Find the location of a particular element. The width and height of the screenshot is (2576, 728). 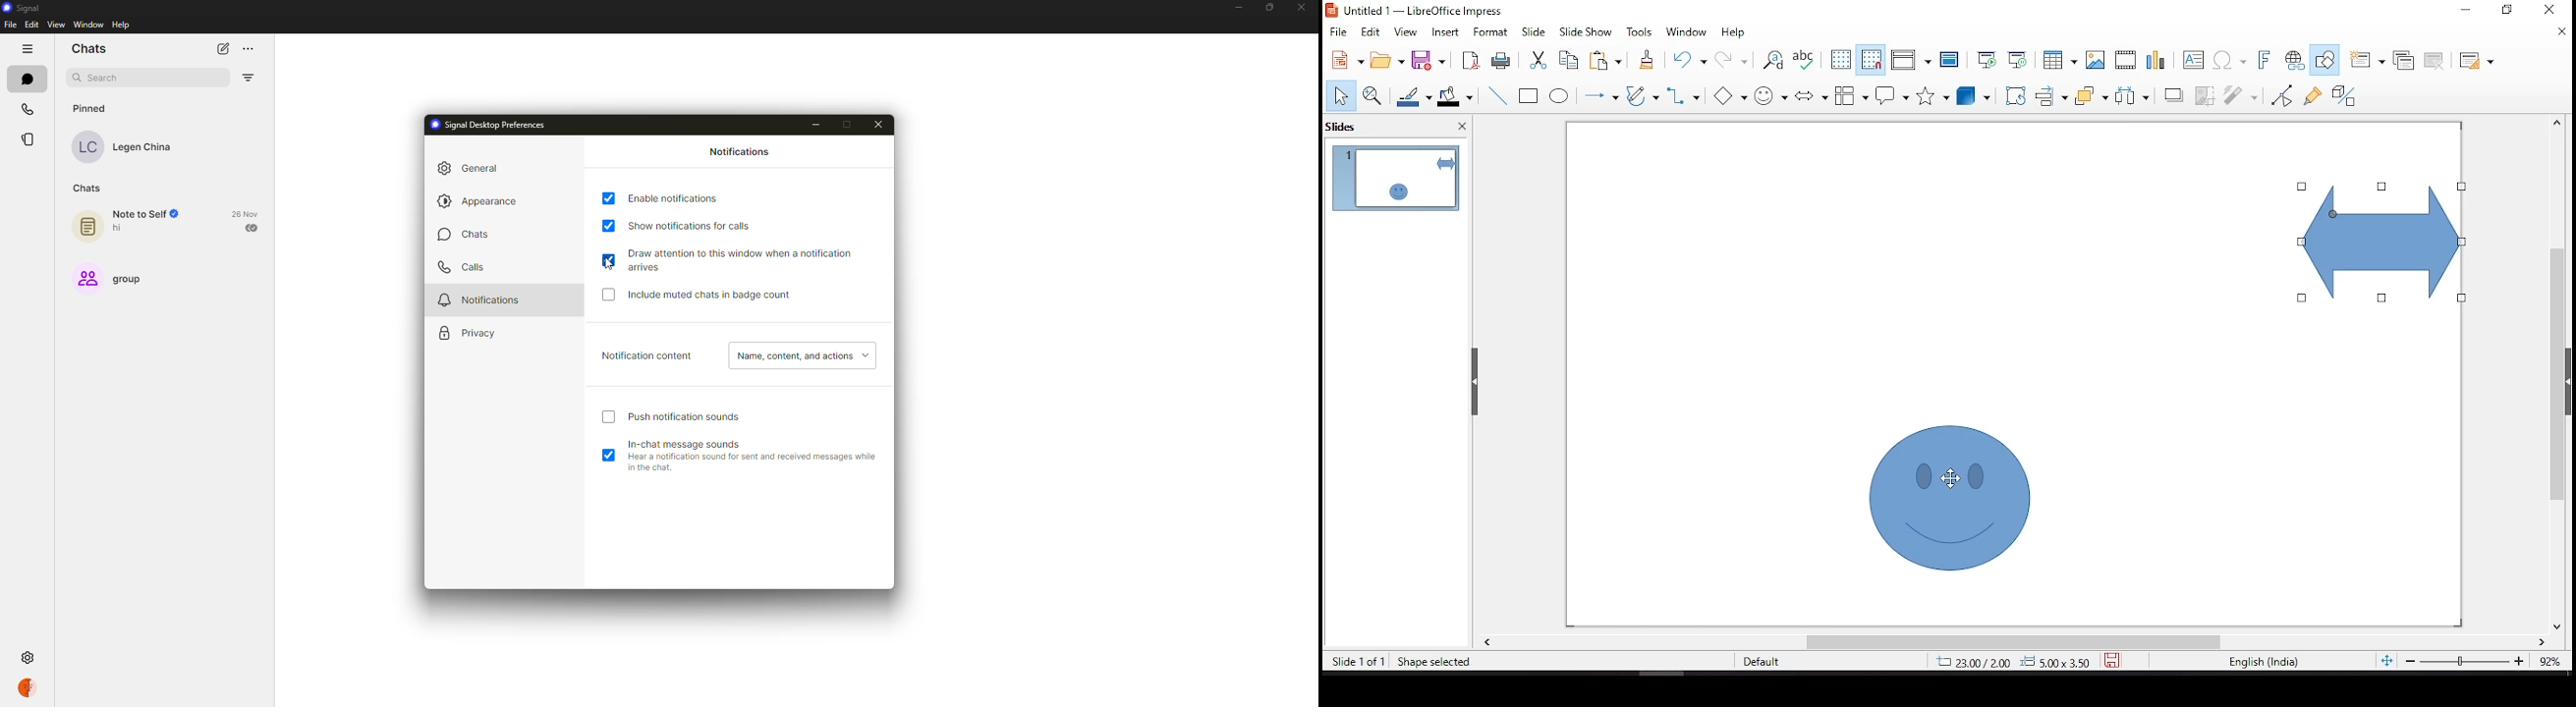

shape (selected) is located at coordinates (2375, 242).